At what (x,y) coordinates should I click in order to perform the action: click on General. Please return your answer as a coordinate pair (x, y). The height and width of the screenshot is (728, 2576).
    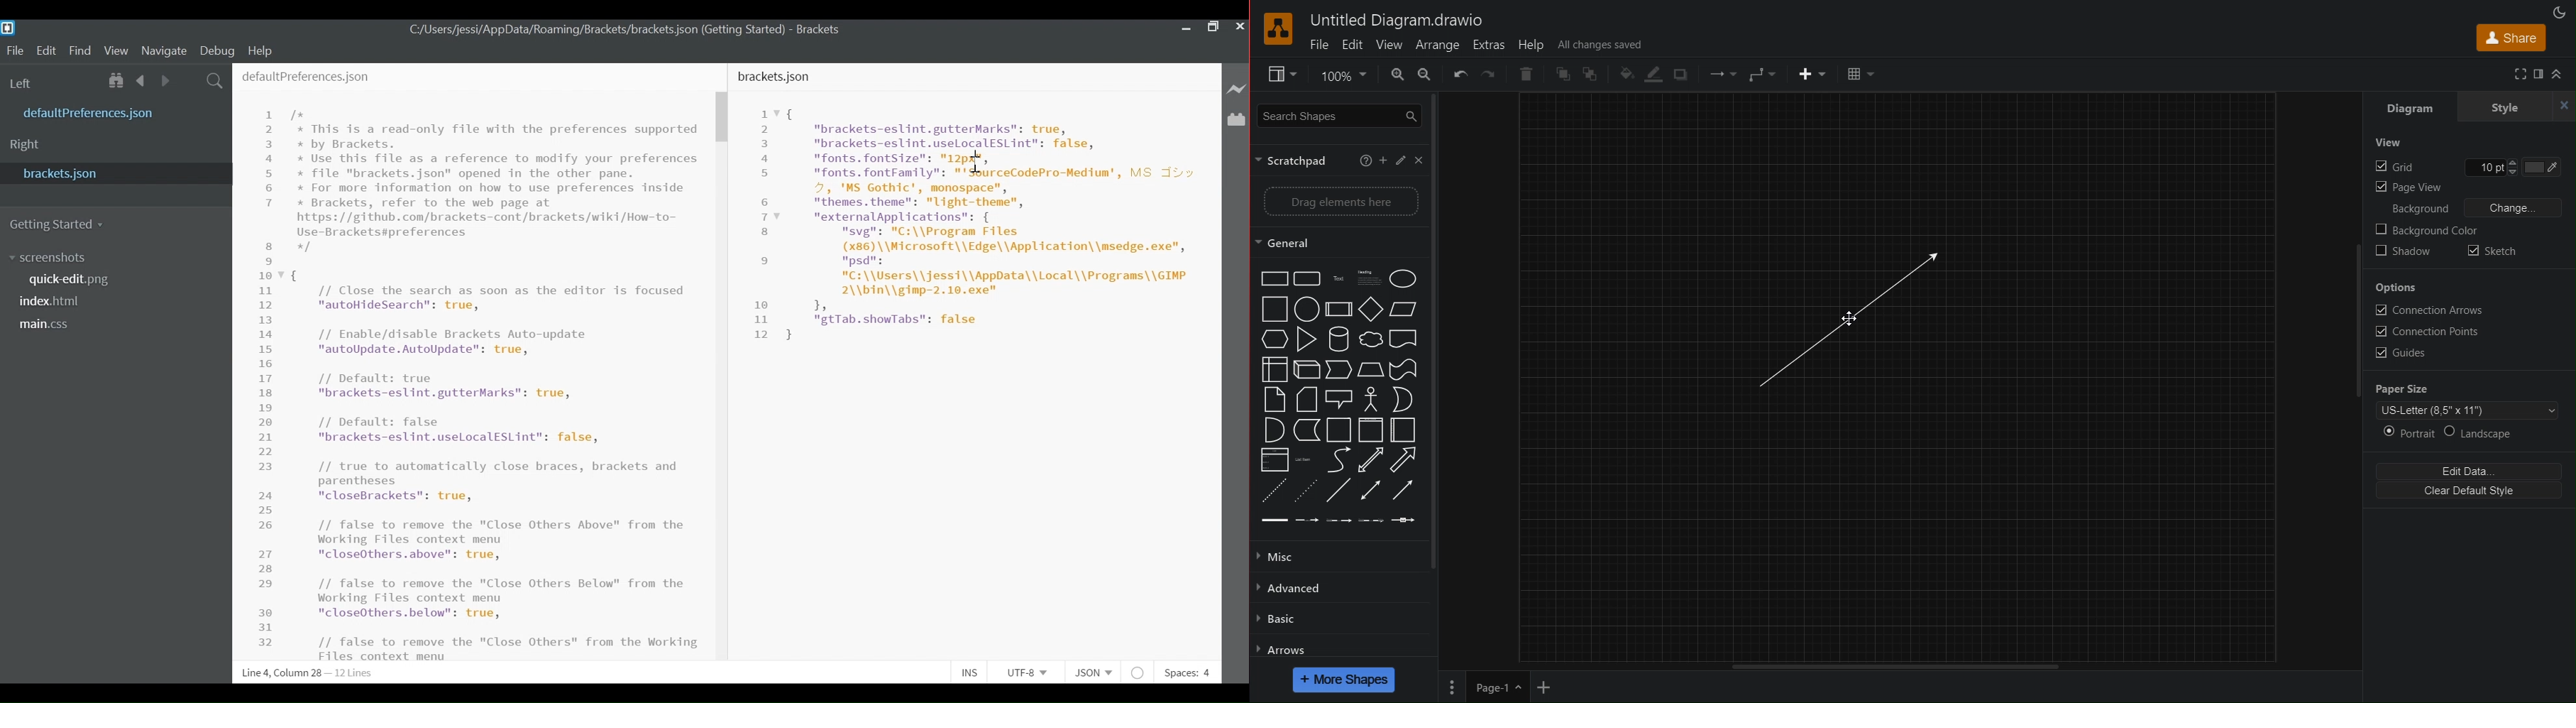
    Looking at the image, I should click on (1293, 243).